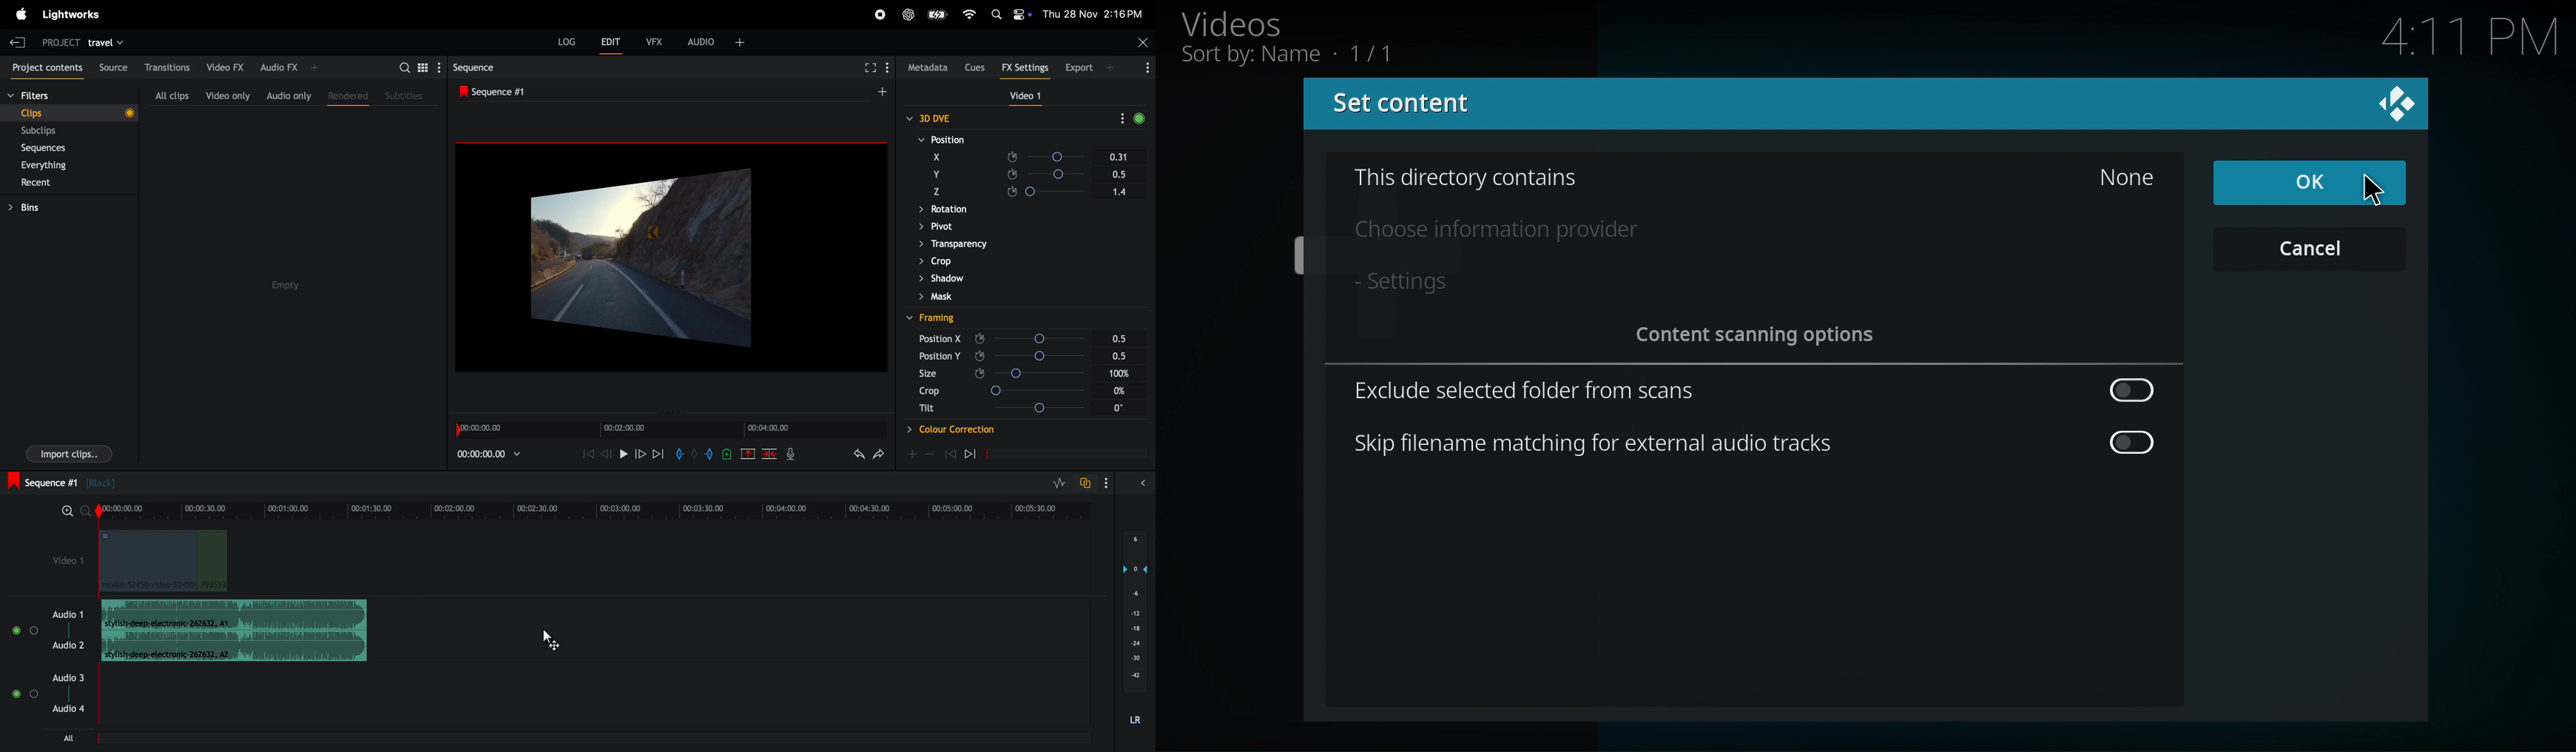 Image resolution: width=2576 pixels, height=756 pixels. I want to click on apple widgets, so click(1010, 12).